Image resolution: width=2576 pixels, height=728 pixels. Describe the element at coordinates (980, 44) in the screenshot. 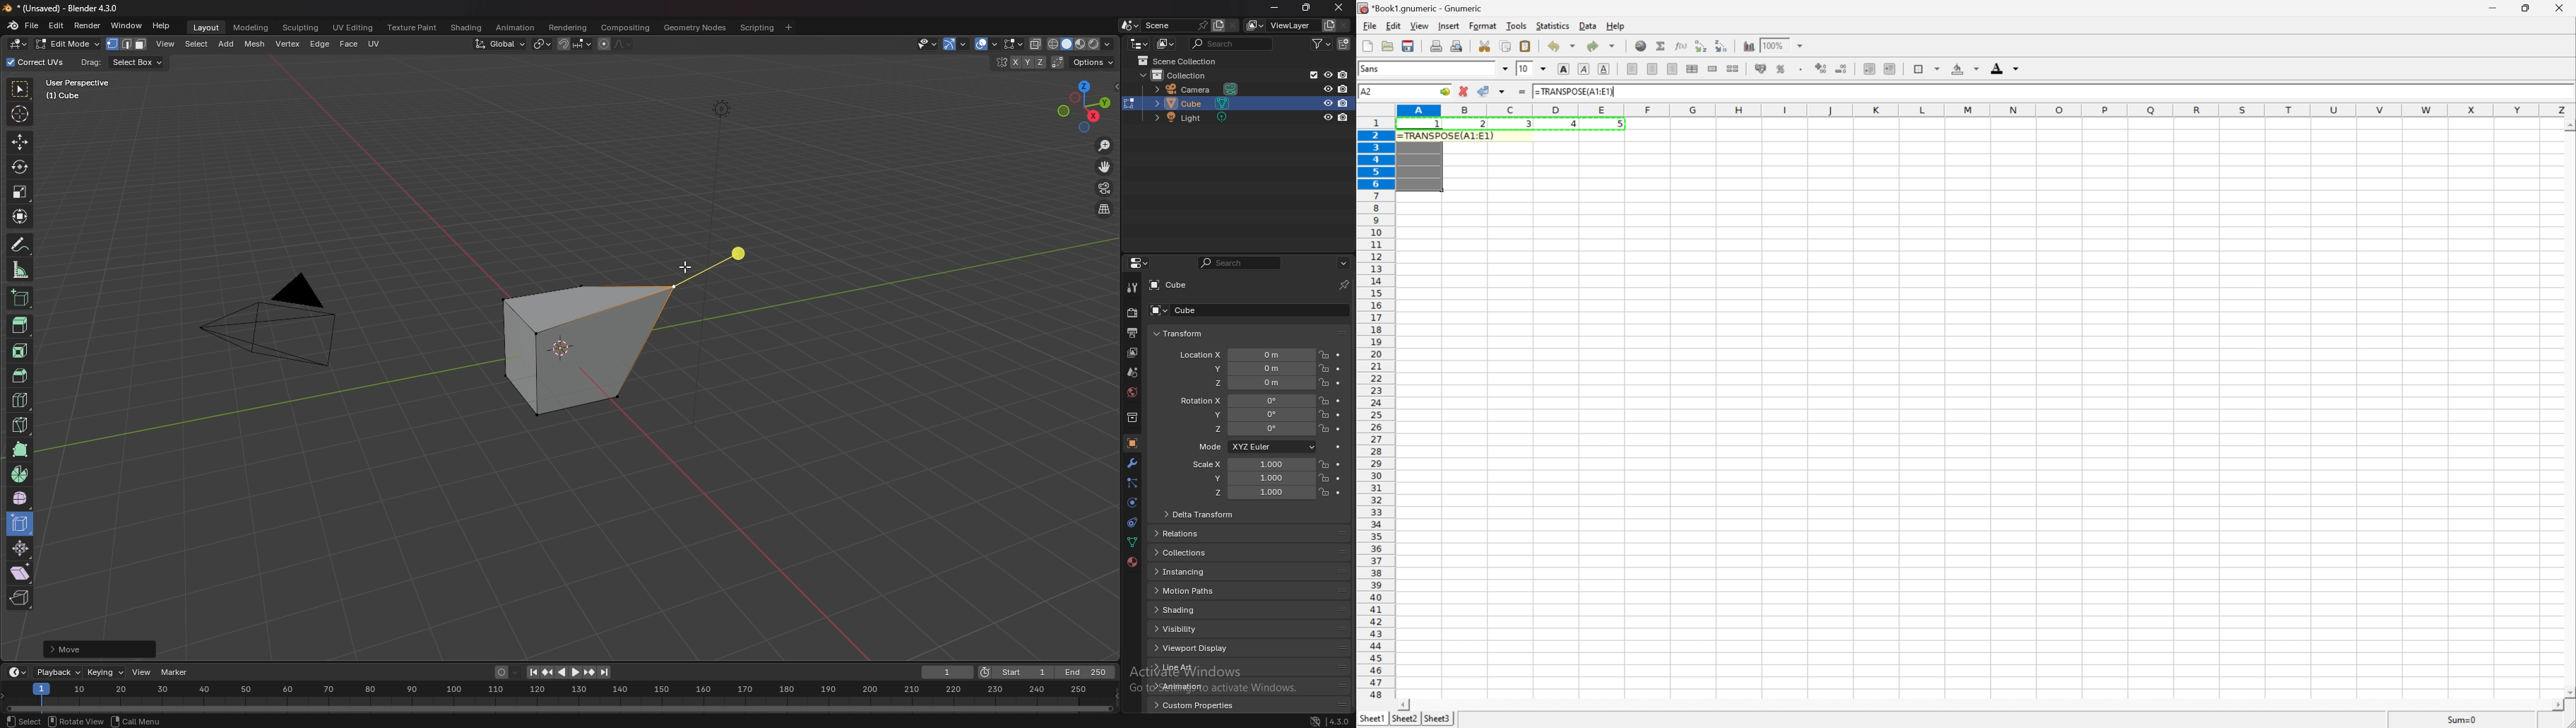

I see `show gizmo` at that location.